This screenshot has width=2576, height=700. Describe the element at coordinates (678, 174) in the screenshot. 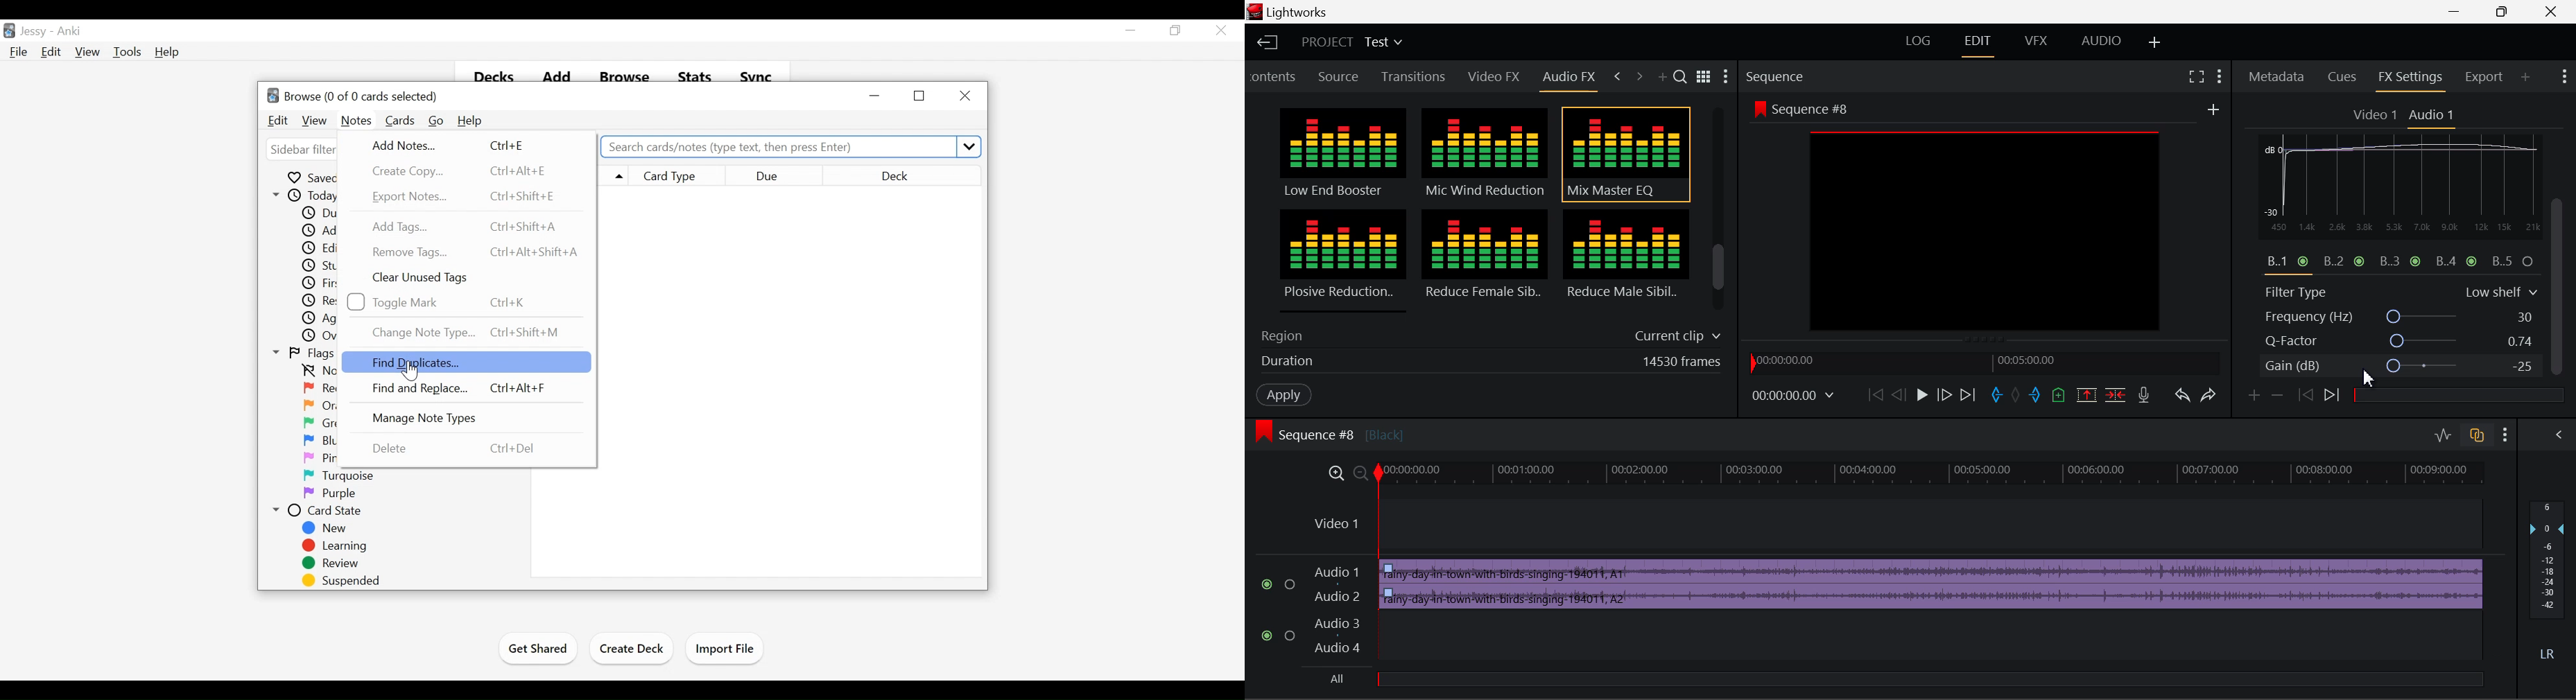

I see `Card Type` at that location.